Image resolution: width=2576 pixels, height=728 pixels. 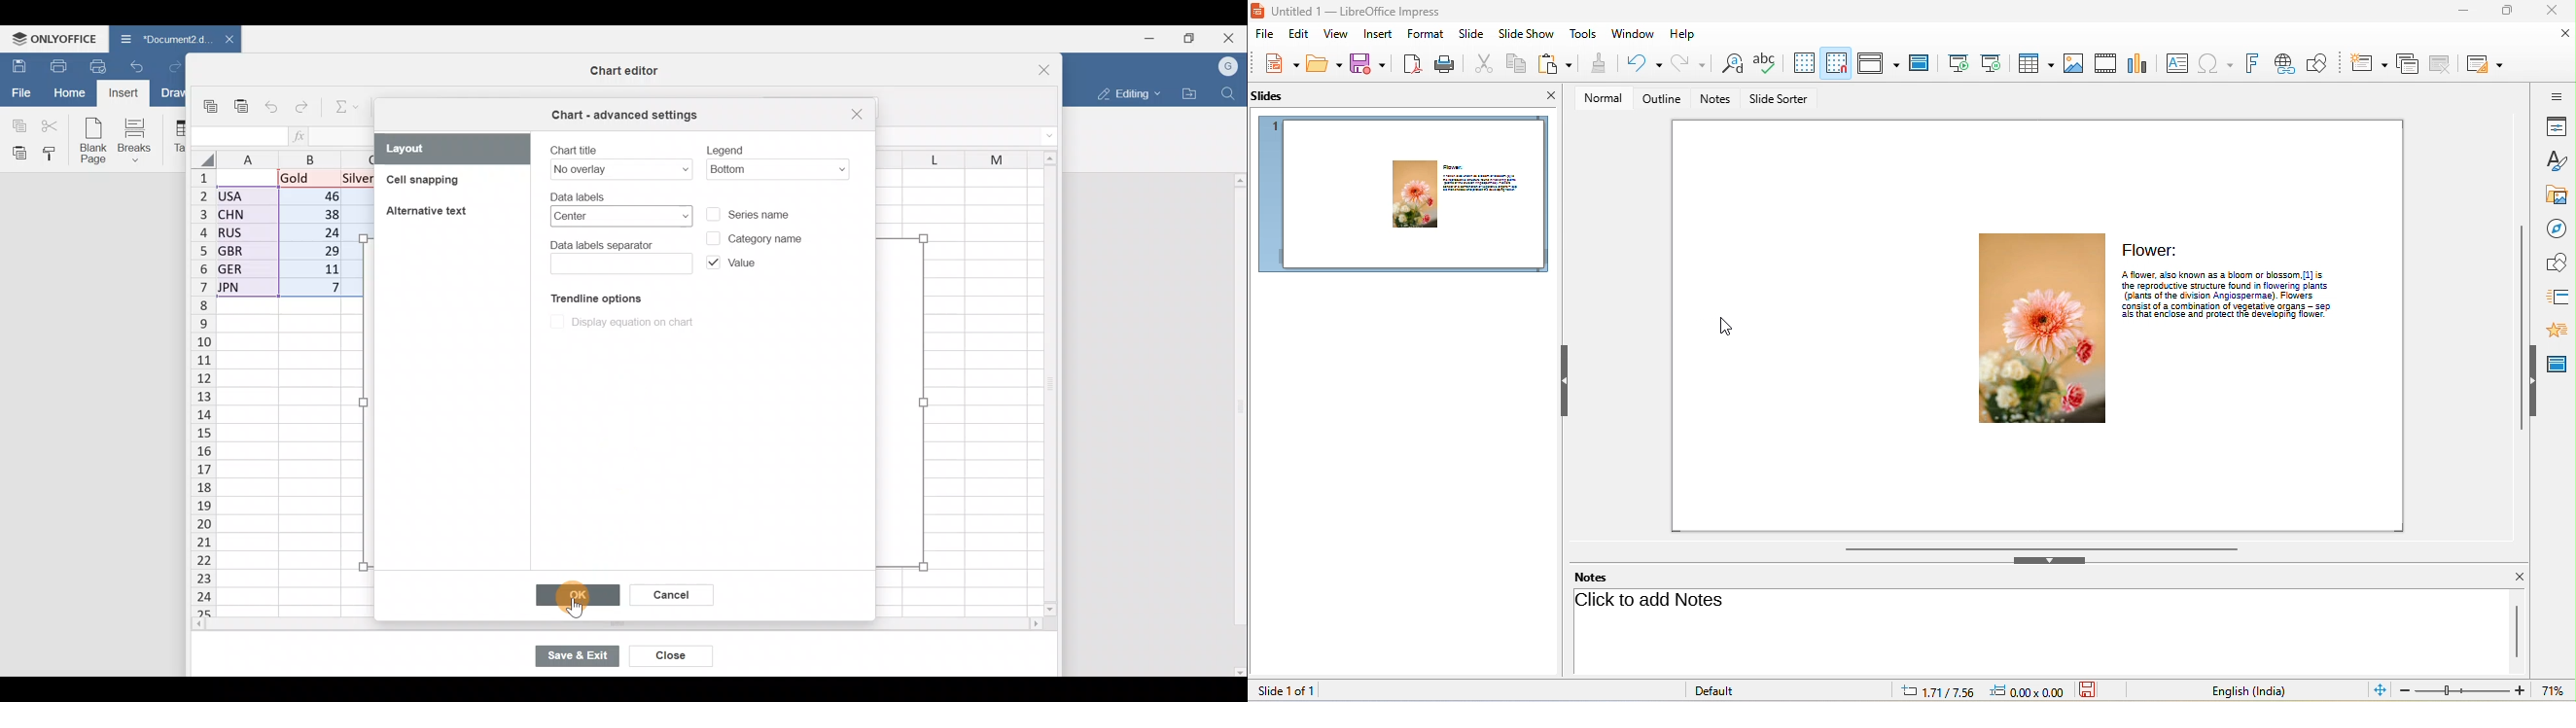 I want to click on Copy style, so click(x=55, y=153).